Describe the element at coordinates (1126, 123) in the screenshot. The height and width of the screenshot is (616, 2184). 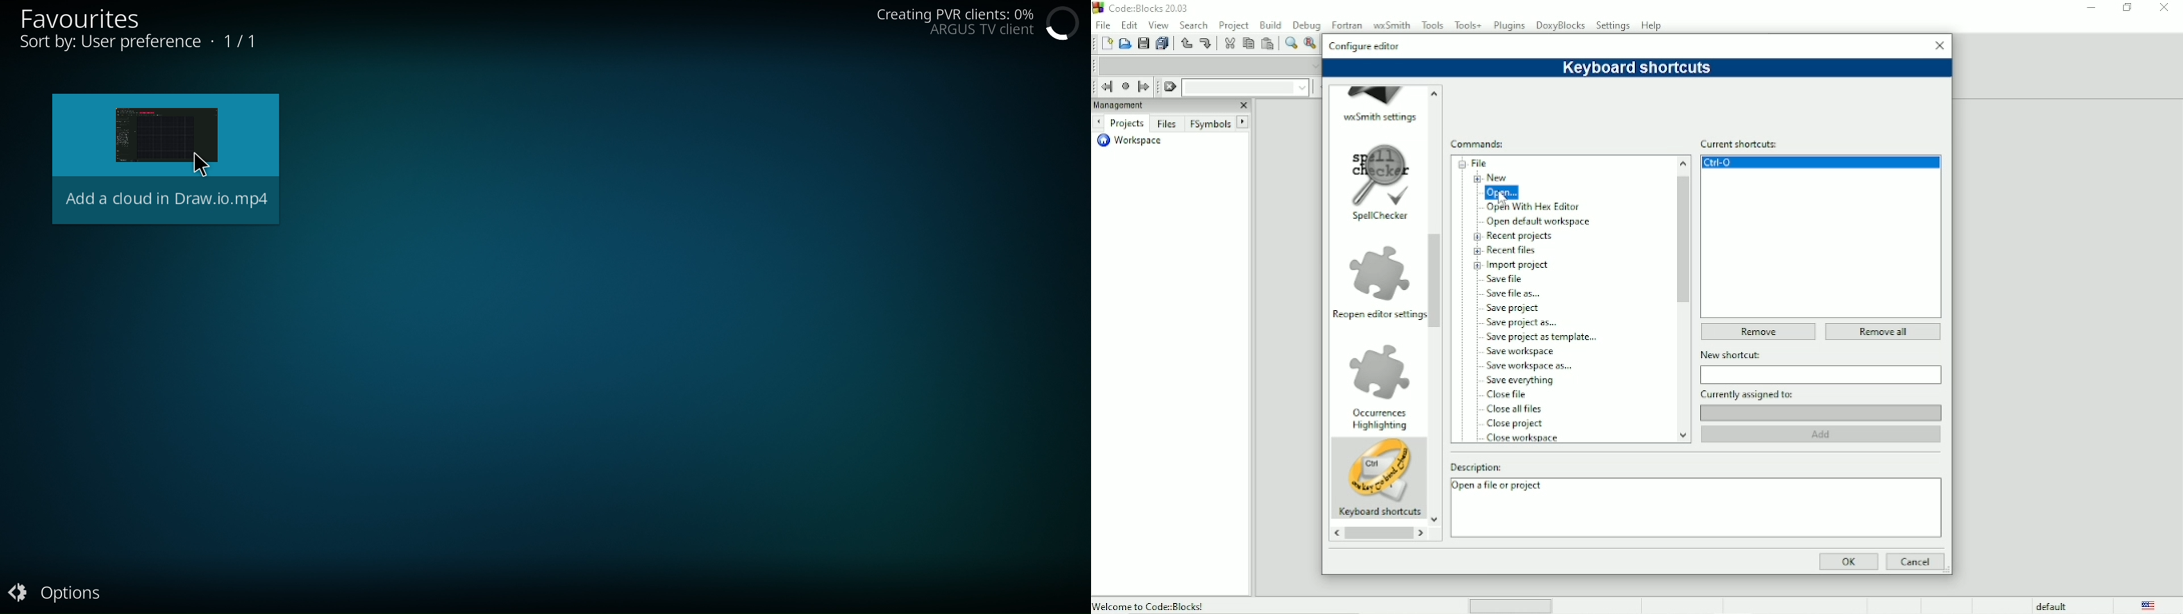
I see `Projects` at that location.